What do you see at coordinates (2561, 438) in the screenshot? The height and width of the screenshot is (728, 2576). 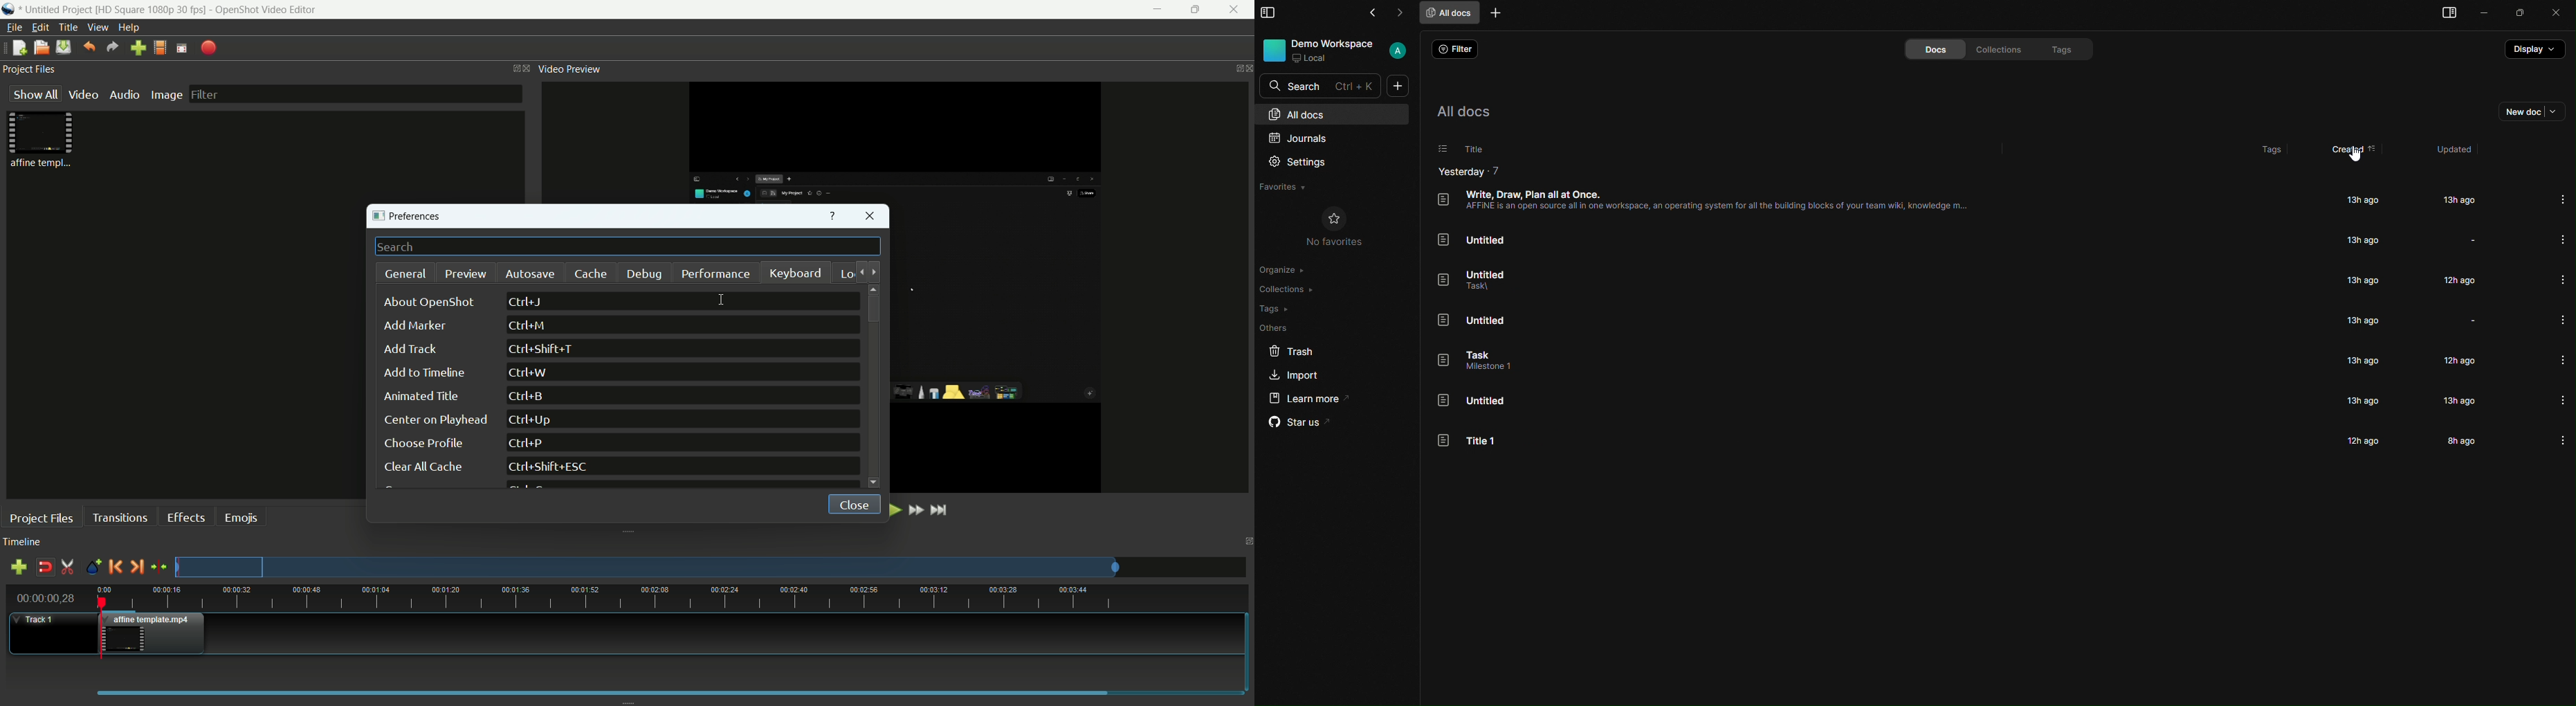 I see `more info` at bounding box center [2561, 438].